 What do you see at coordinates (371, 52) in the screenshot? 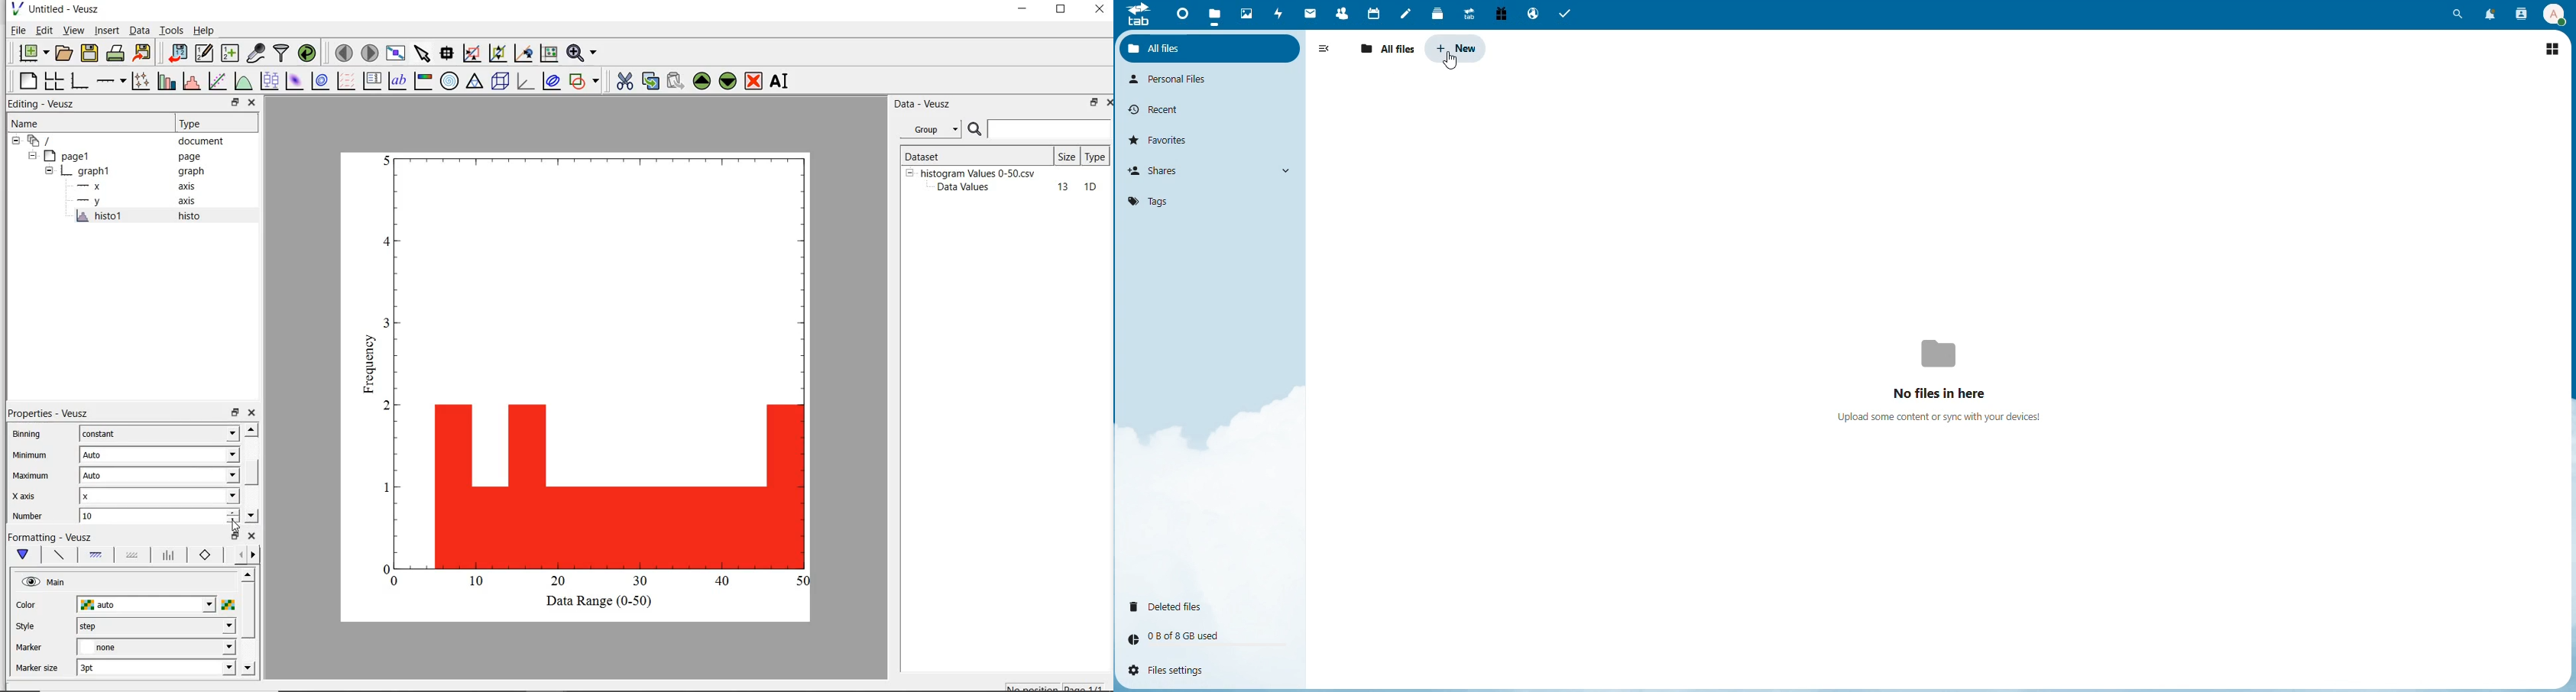
I see `move to next page` at bounding box center [371, 52].